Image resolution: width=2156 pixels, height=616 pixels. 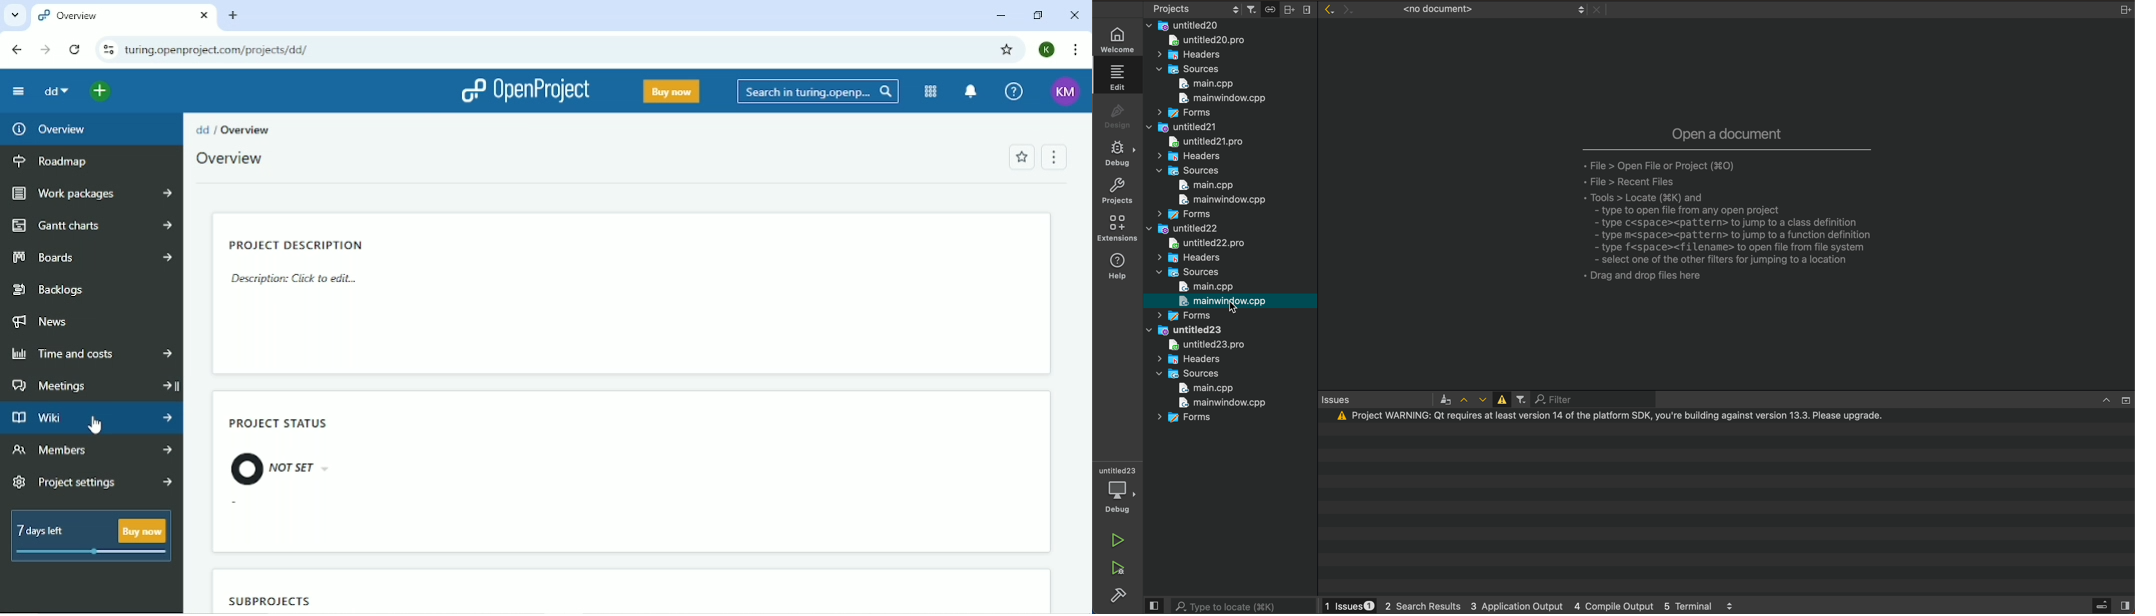 I want to click on Account, so click(x=1067, y=90).